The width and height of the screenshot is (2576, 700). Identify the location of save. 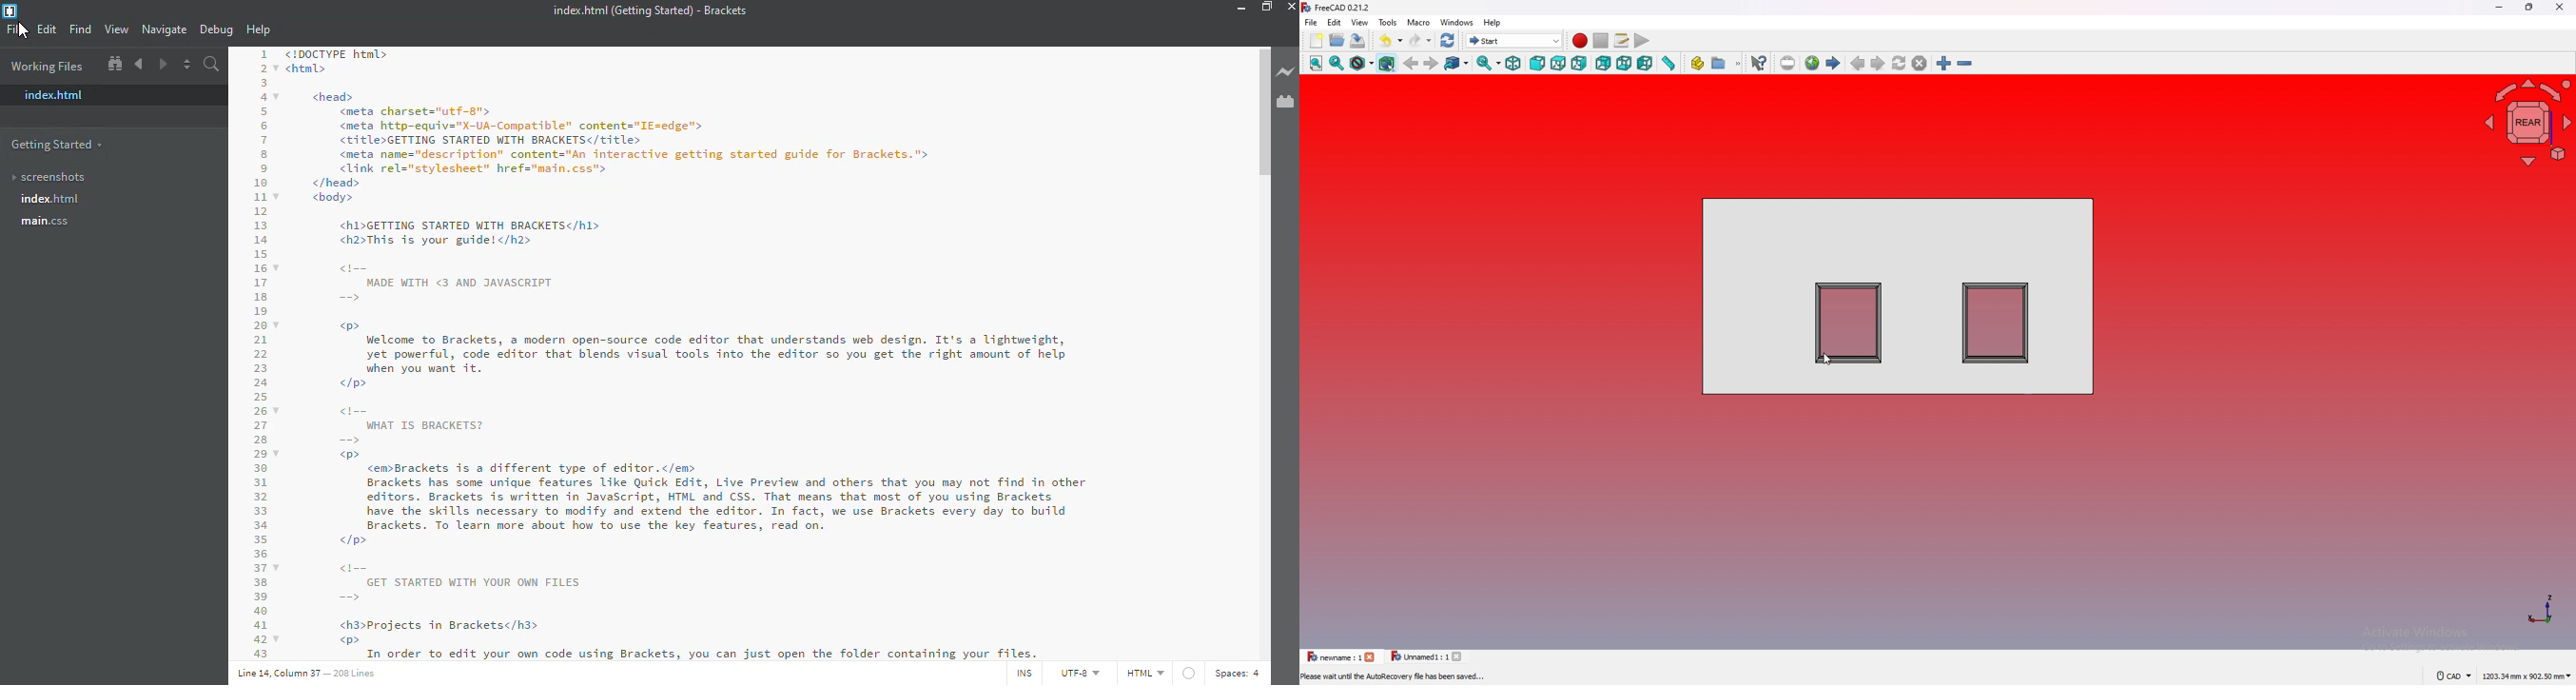
(1359, 40).